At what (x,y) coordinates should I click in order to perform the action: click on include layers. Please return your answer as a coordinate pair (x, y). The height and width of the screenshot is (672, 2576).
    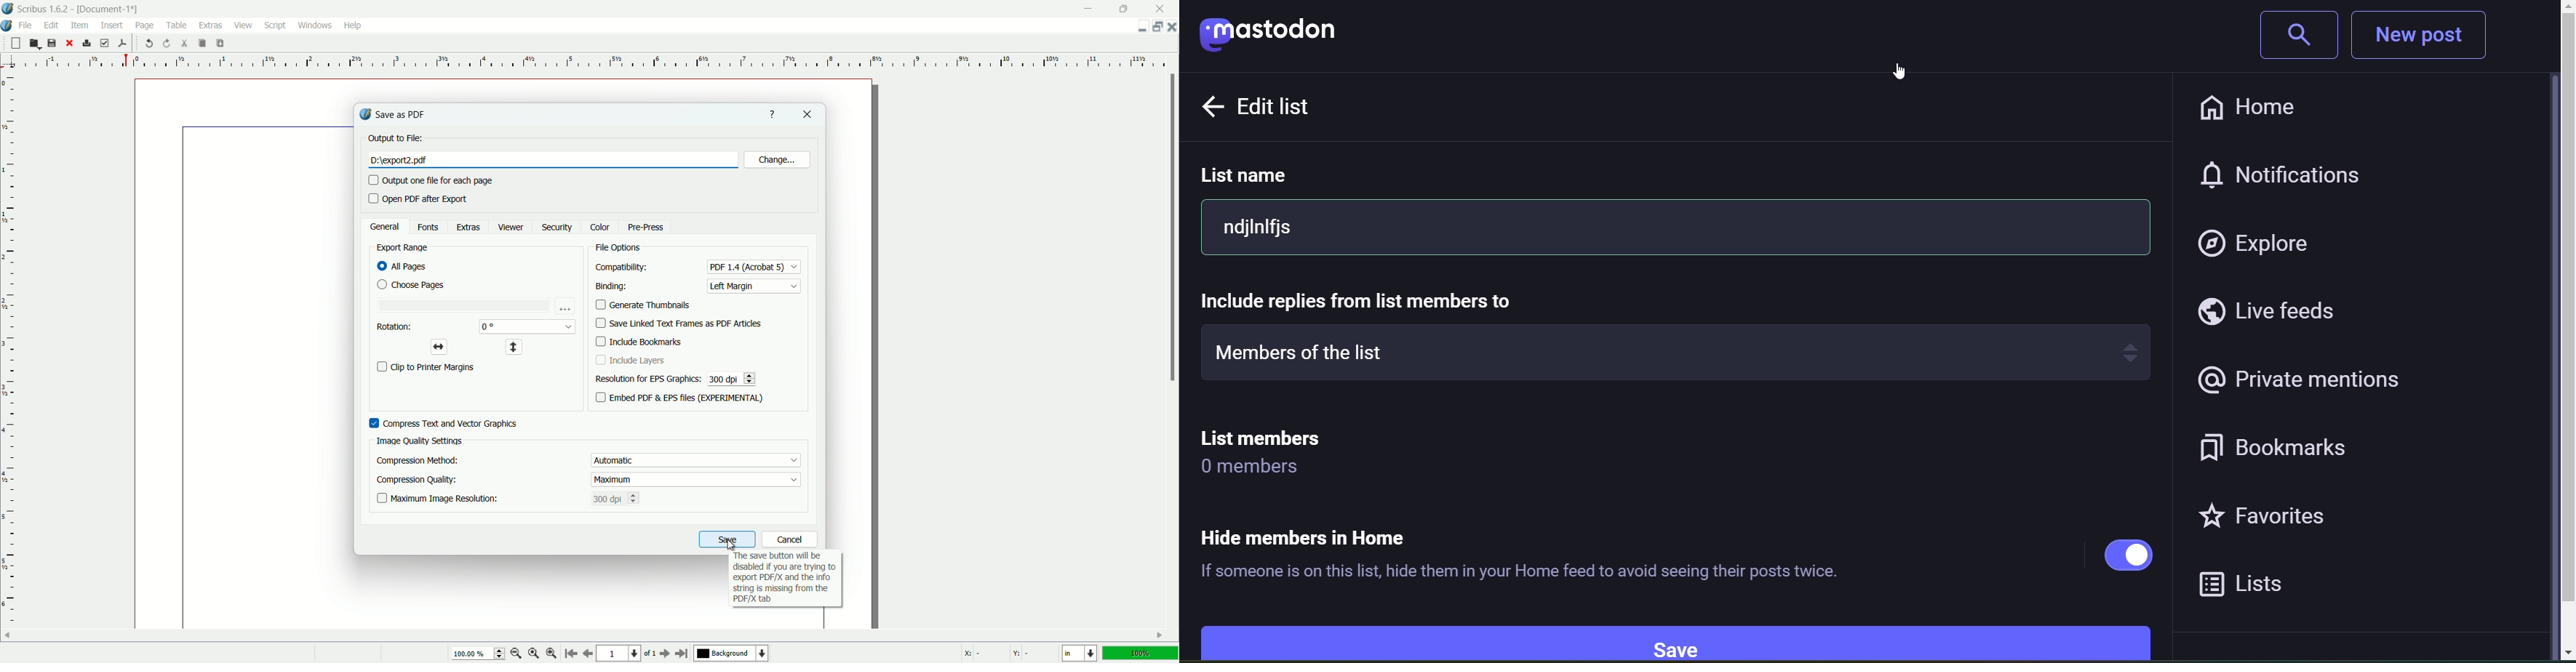
    Looking at the image, I should click on (632, 360).